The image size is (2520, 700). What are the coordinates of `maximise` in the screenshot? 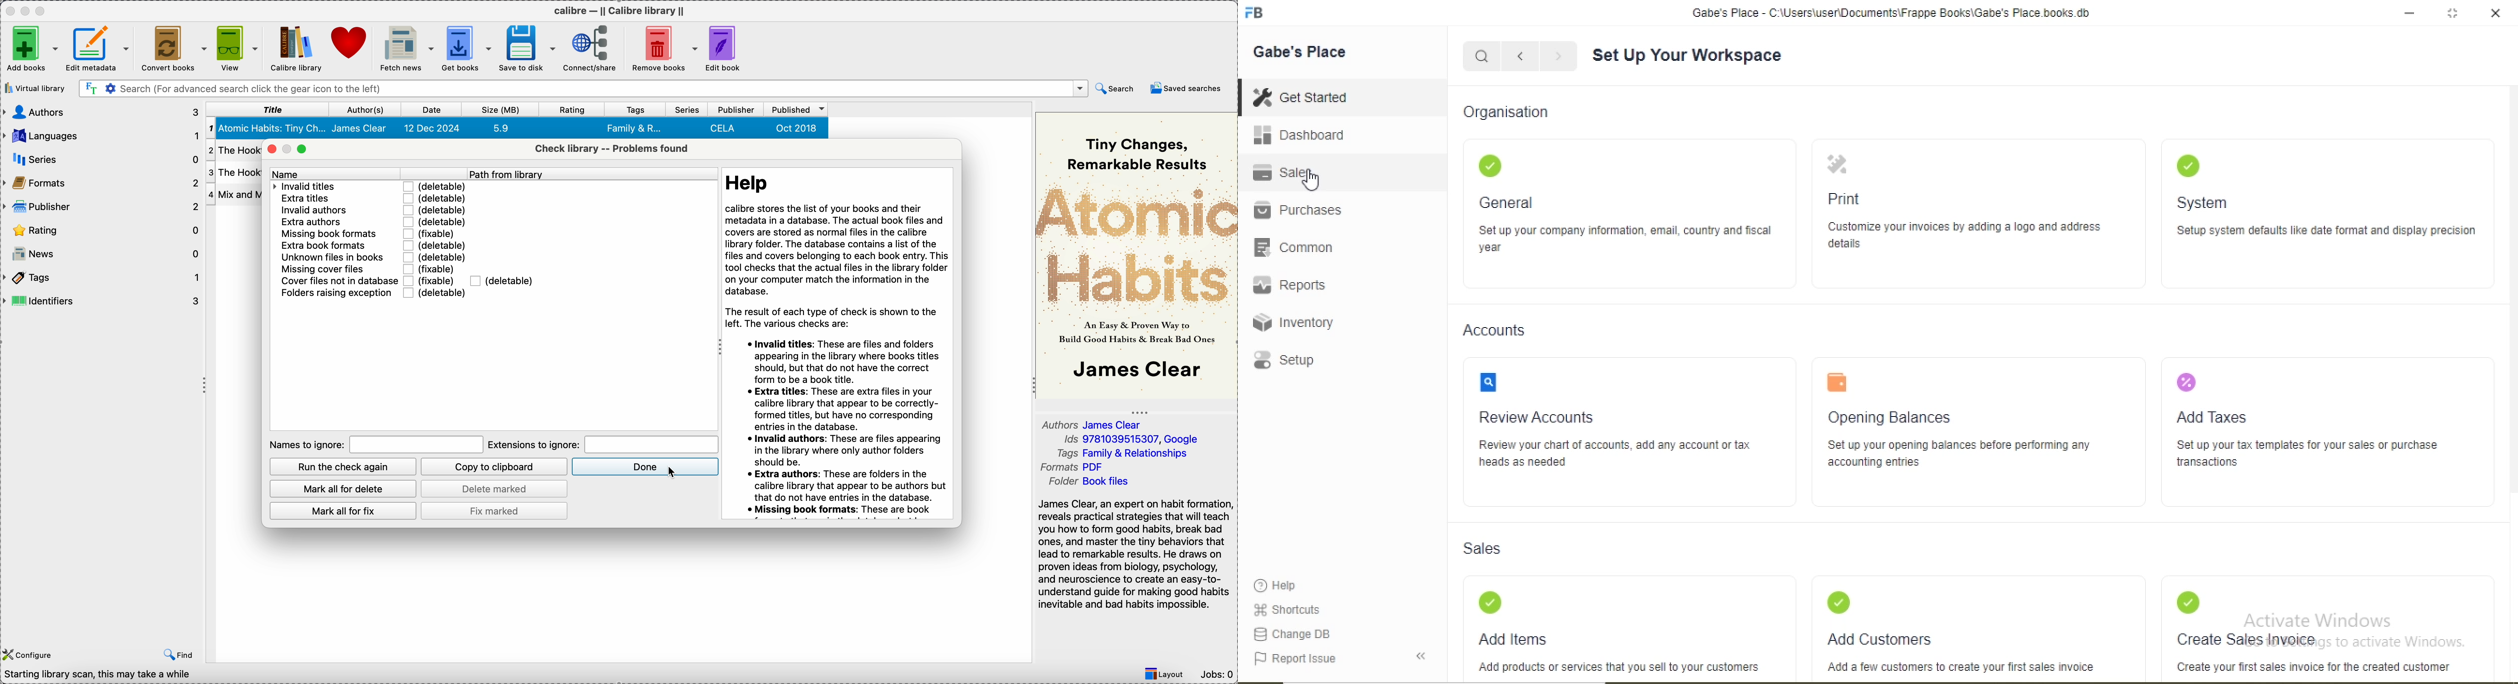 It's located at (2455, 11).